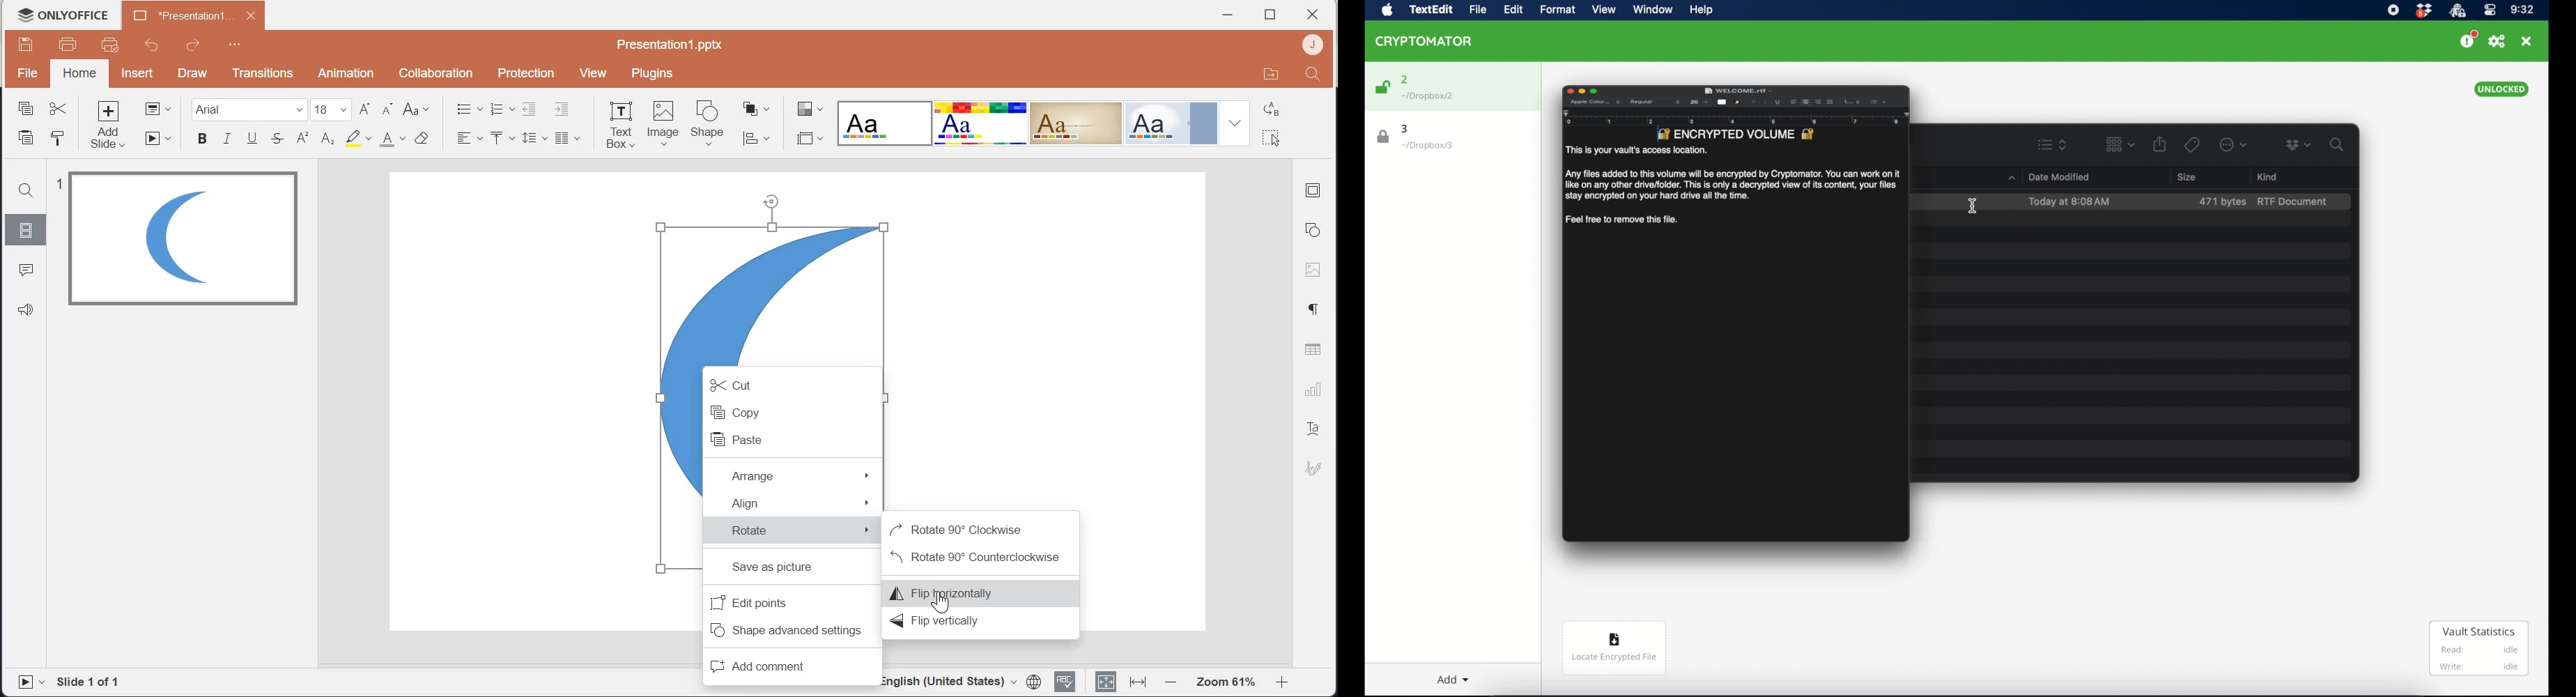 This screenshot has width=2576, height=700. I want to click on Protection, so click(521, 75).